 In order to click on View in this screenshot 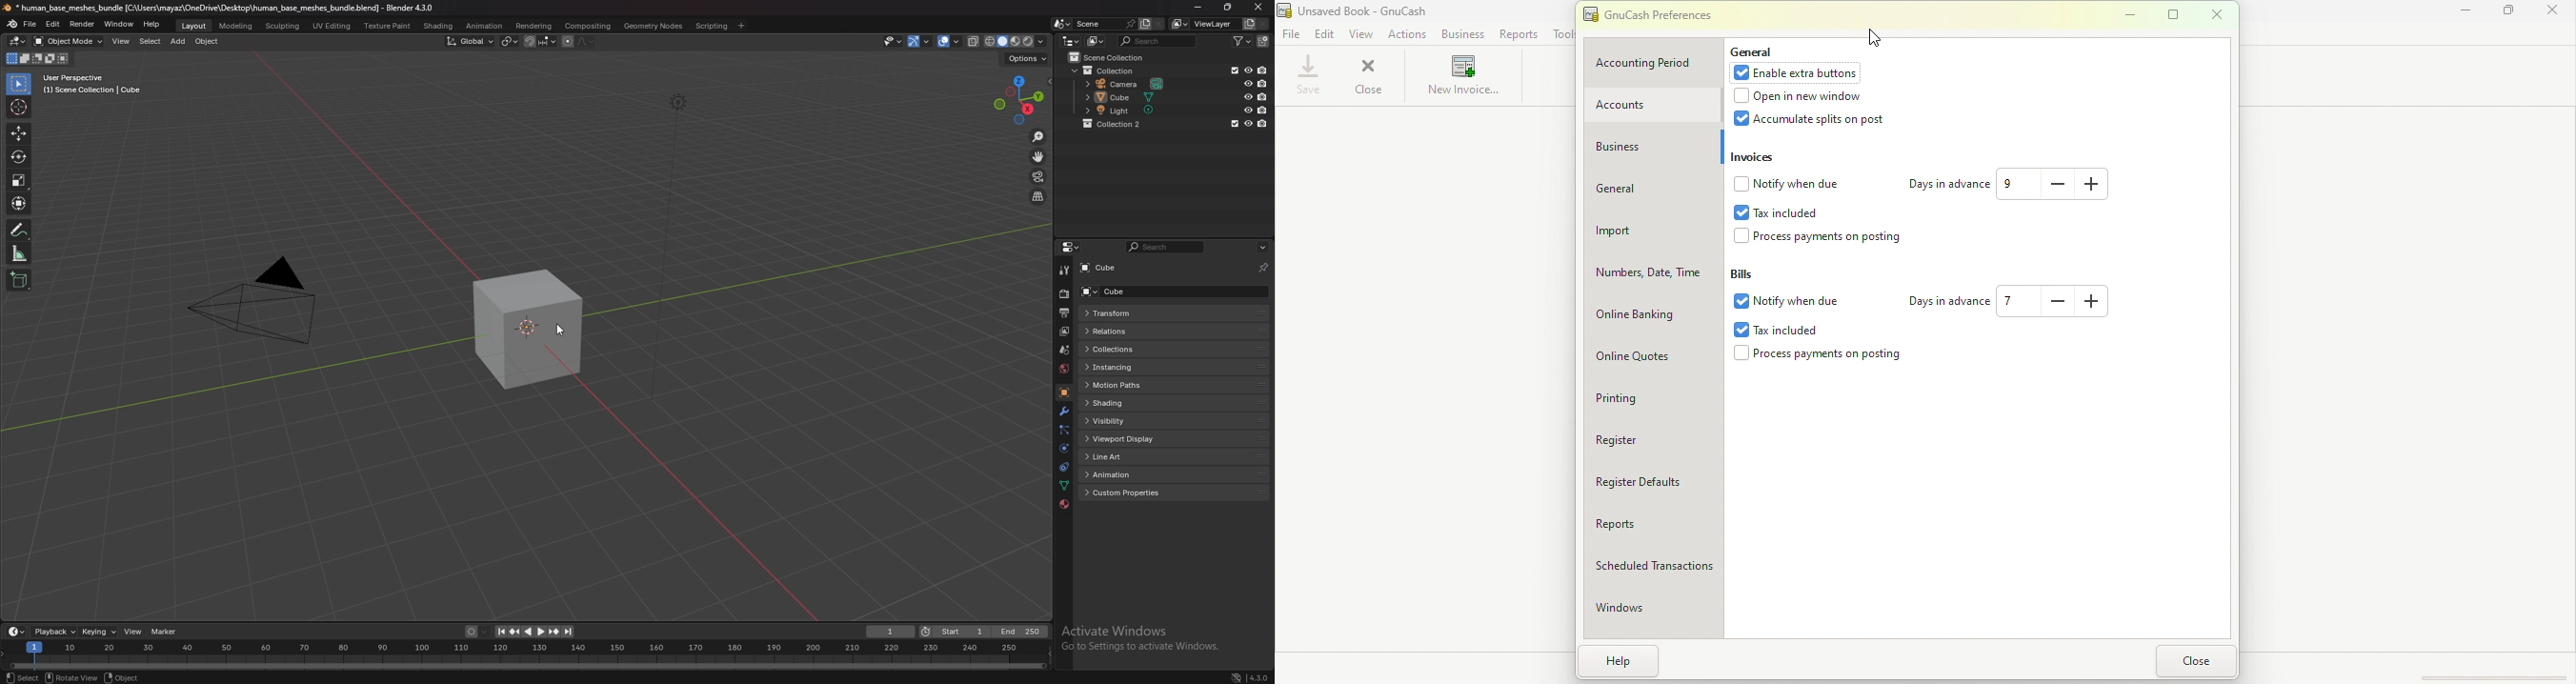, I will do `click(1362, 34)`.